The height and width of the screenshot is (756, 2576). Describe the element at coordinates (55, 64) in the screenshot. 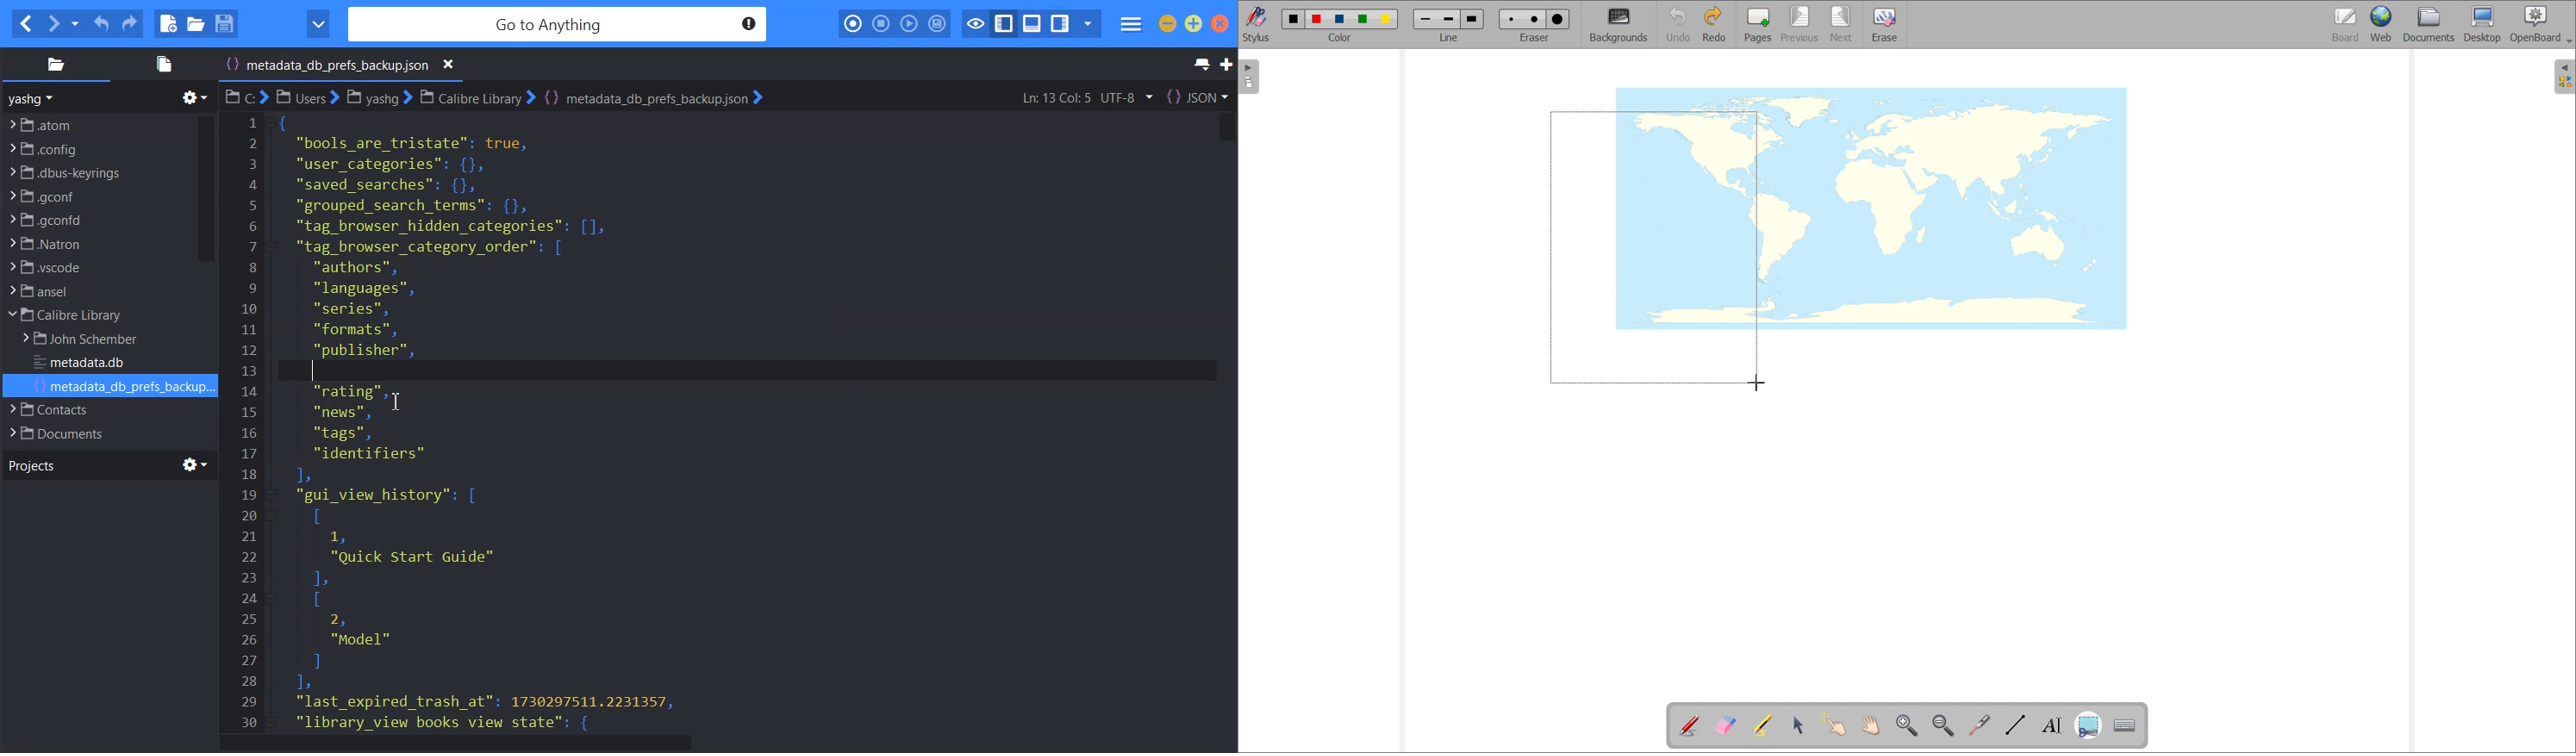

I see `Places` at that location.